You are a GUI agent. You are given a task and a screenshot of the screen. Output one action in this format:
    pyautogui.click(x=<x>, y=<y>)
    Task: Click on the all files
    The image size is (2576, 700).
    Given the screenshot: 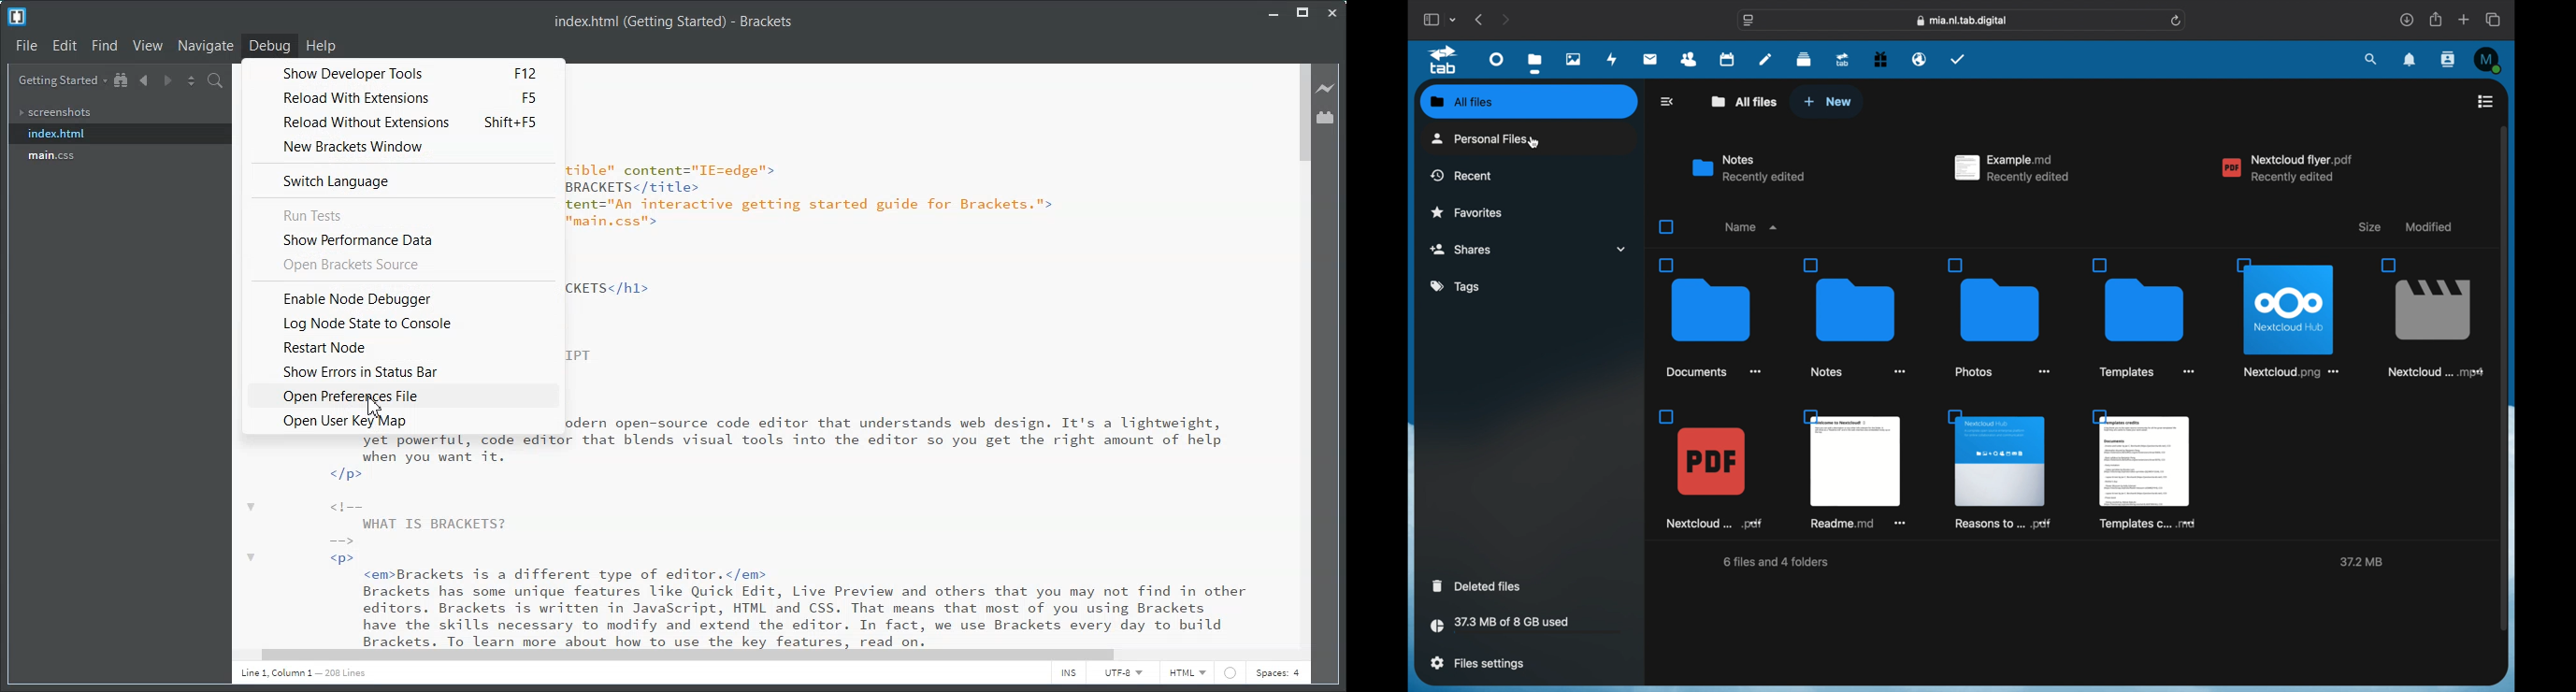 What is the action you would take?
    pyautogui.click(x=1745, y=101)
    